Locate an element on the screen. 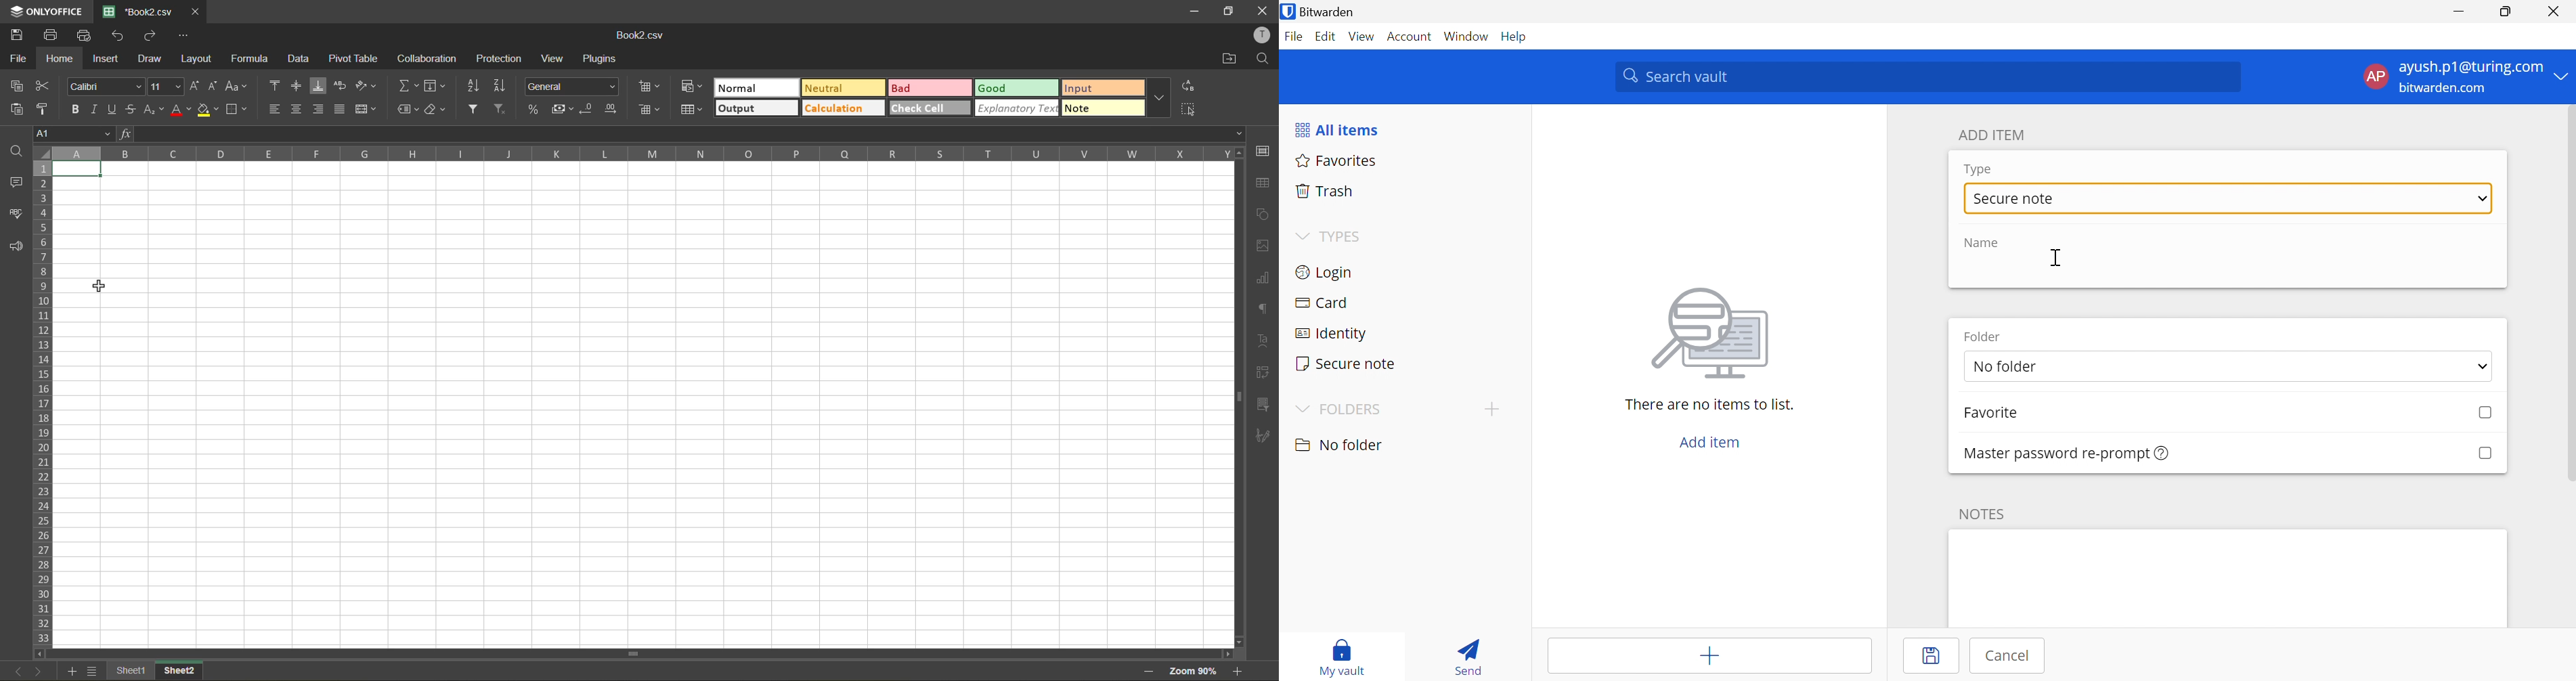 This screenshot has width=2576, height=700. calculation is located at coordinates (844, 109).